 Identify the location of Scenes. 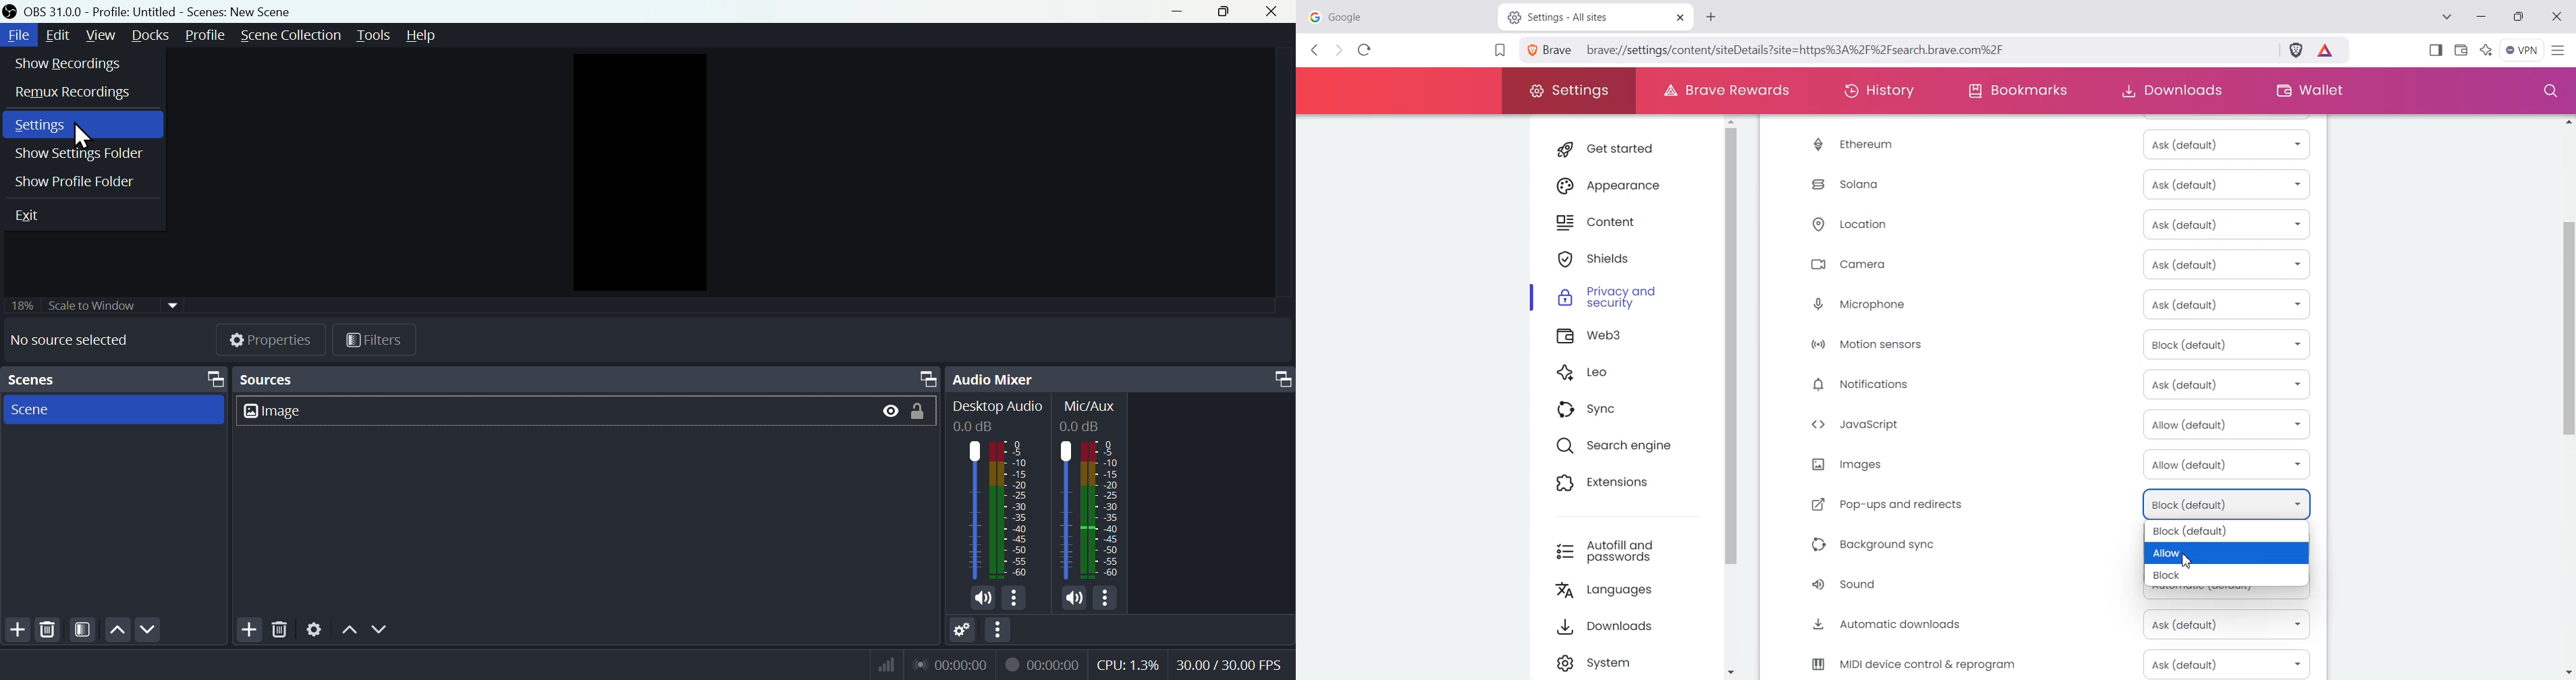
(112, 380).